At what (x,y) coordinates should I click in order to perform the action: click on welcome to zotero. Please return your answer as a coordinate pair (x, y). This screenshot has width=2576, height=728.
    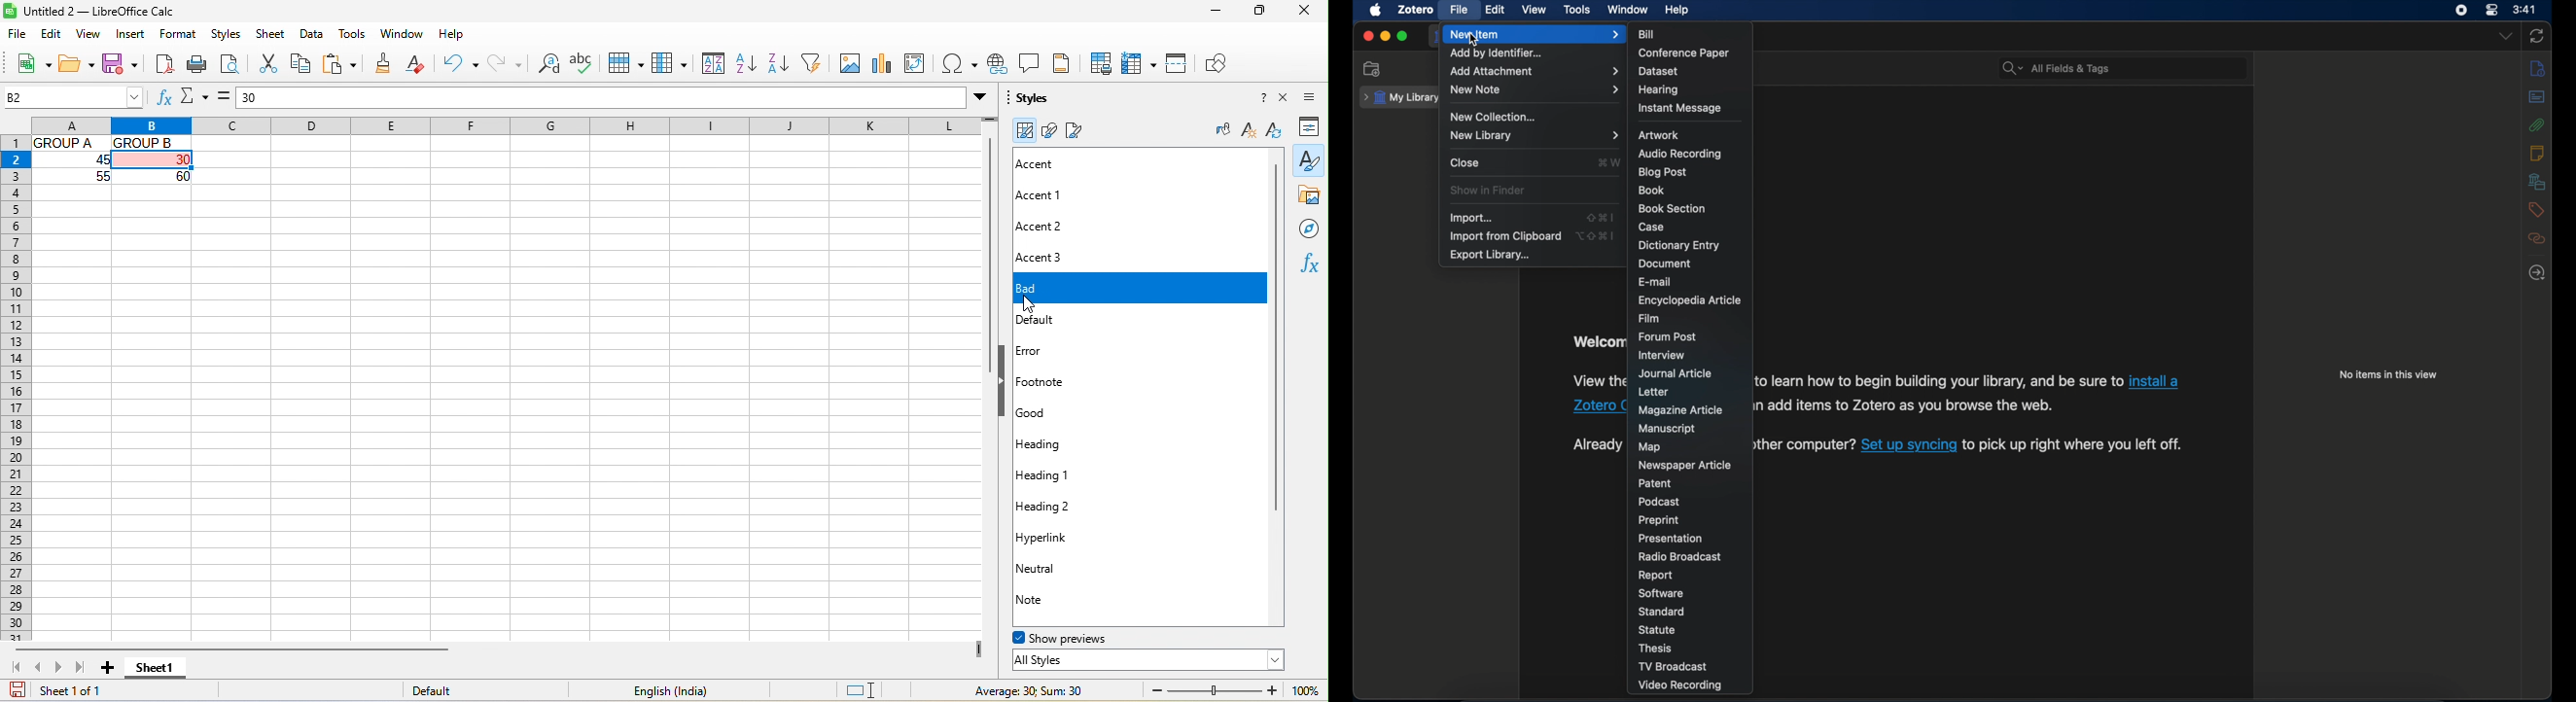
    Looking at the image, I should click on (1599, 342).